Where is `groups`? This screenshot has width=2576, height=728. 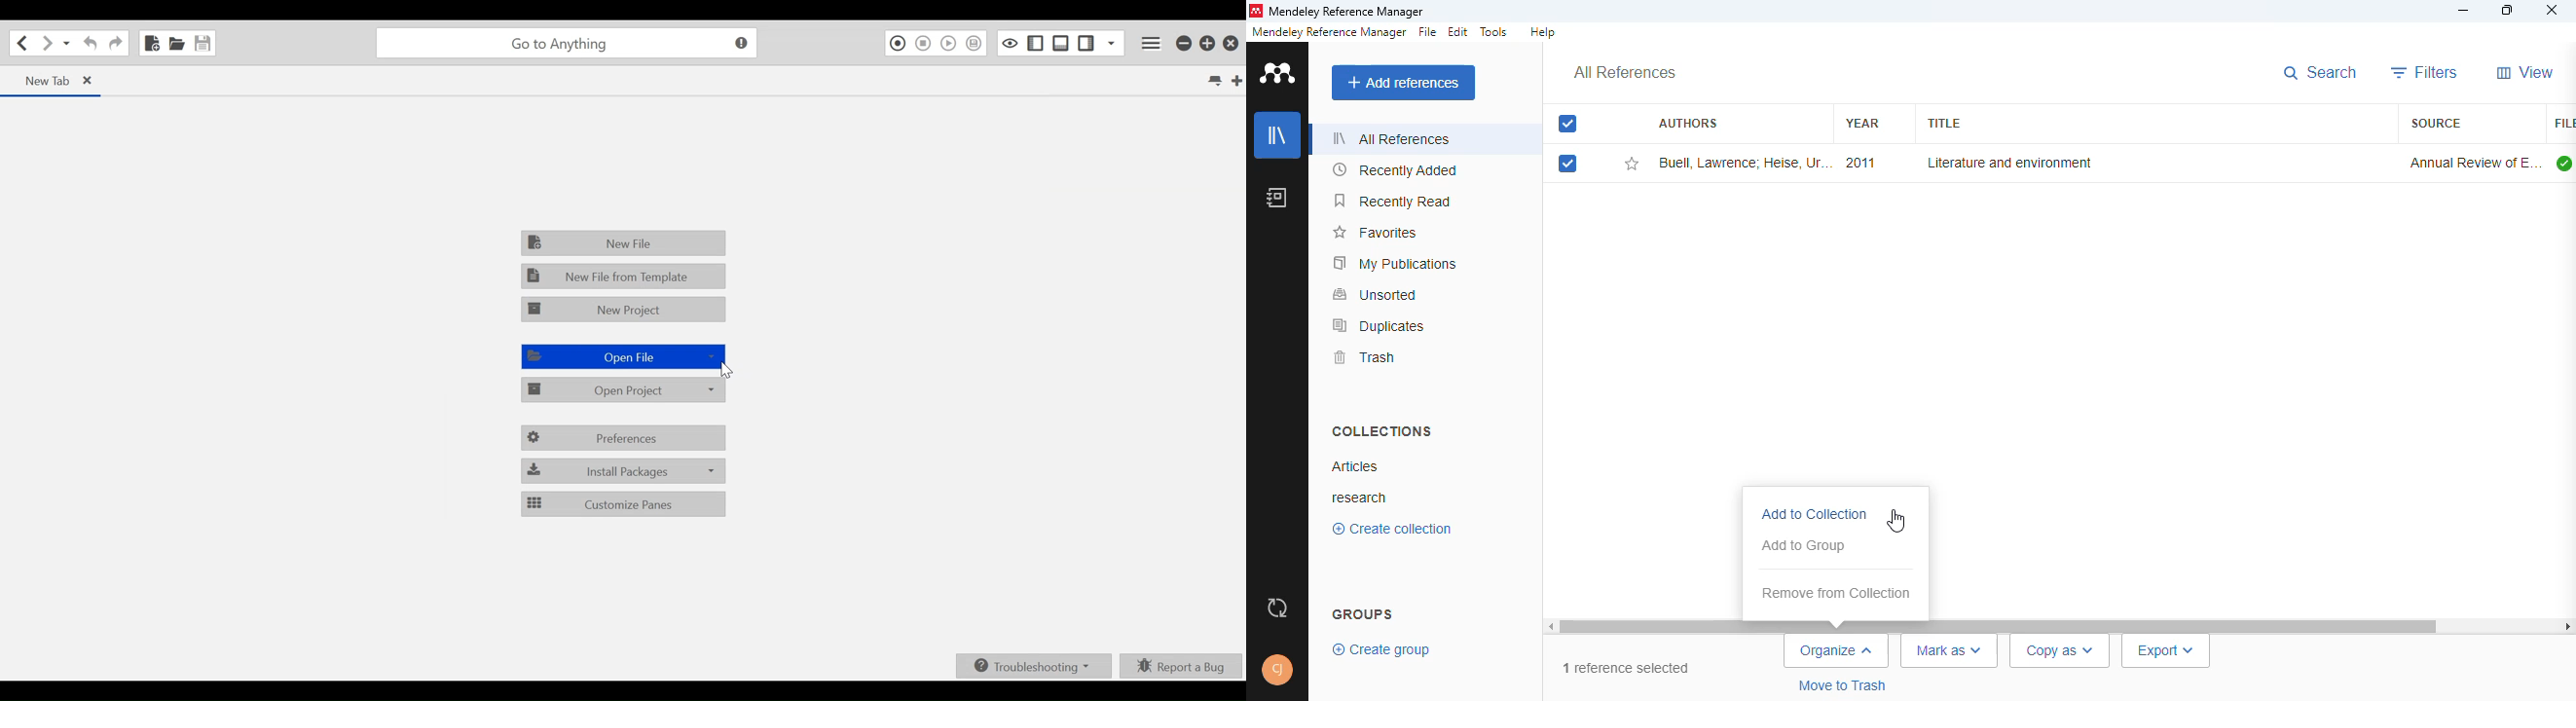 groups is located at coordinates (1363, 611).